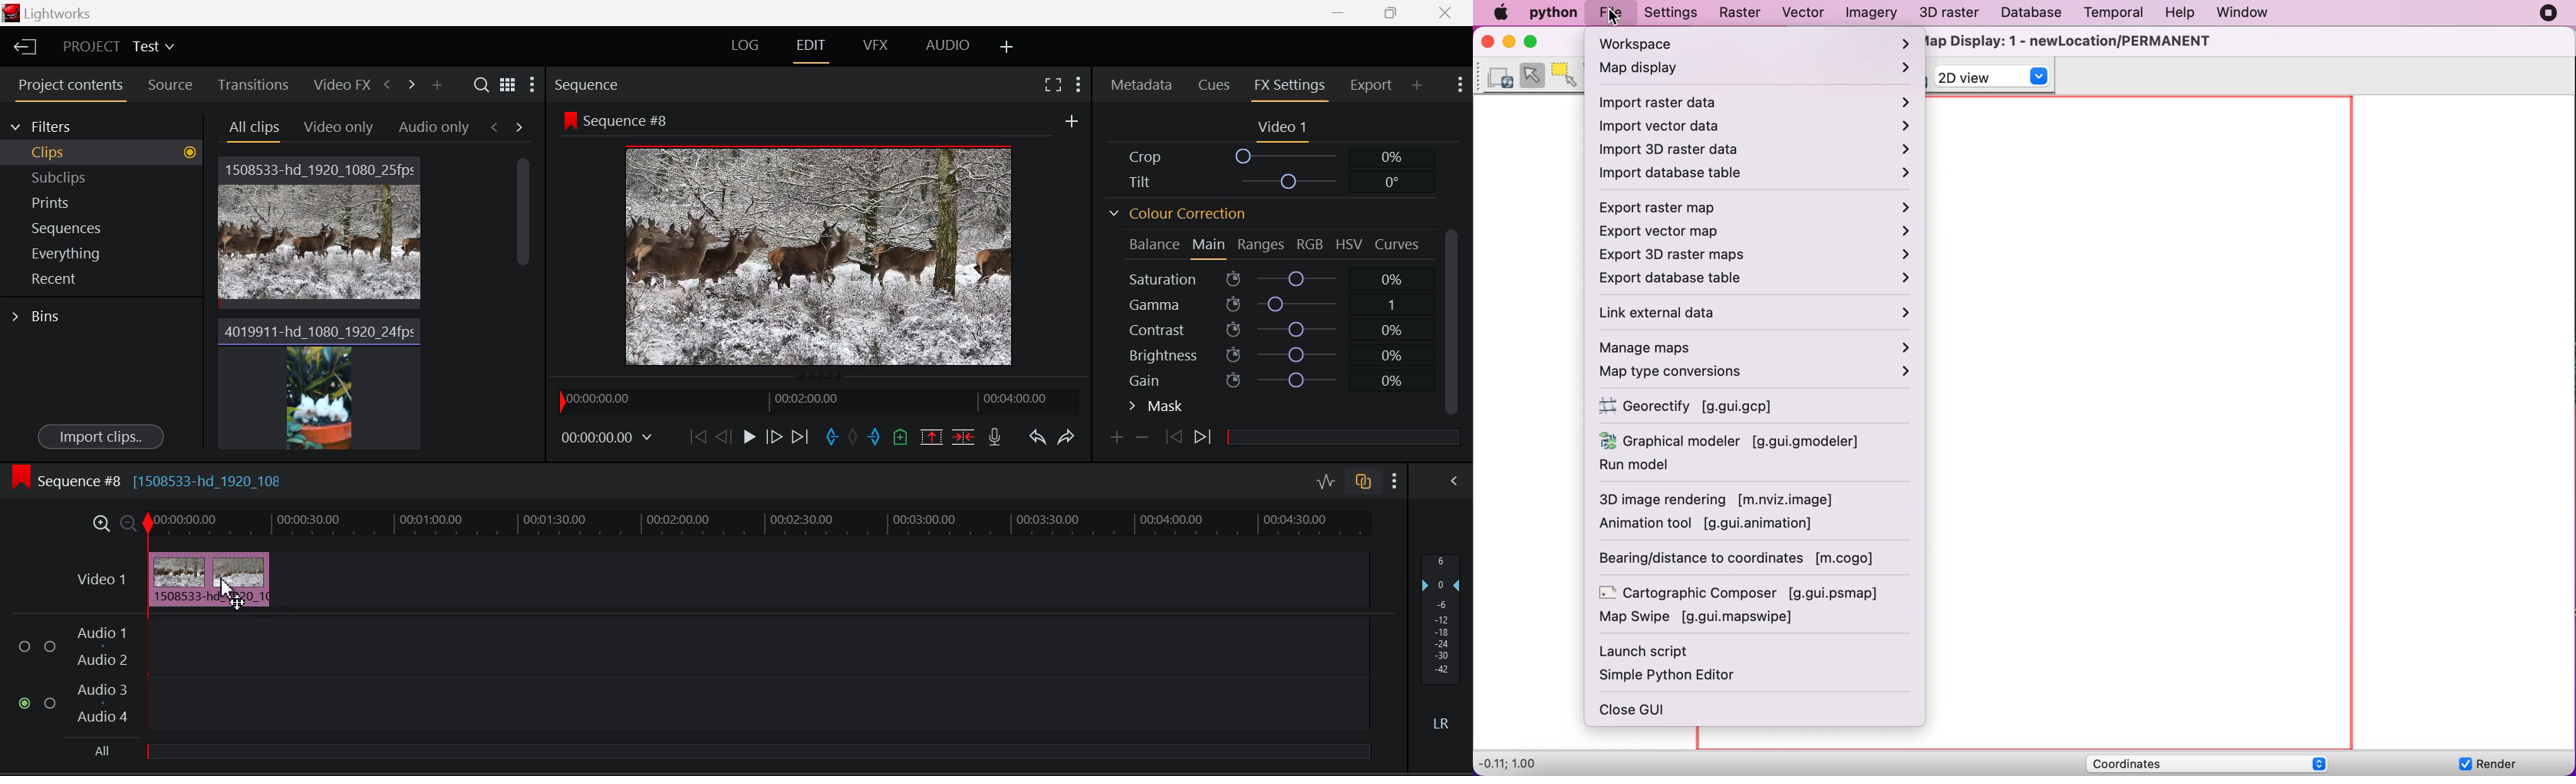  I want to click on AUDIO, so click(947, 46).